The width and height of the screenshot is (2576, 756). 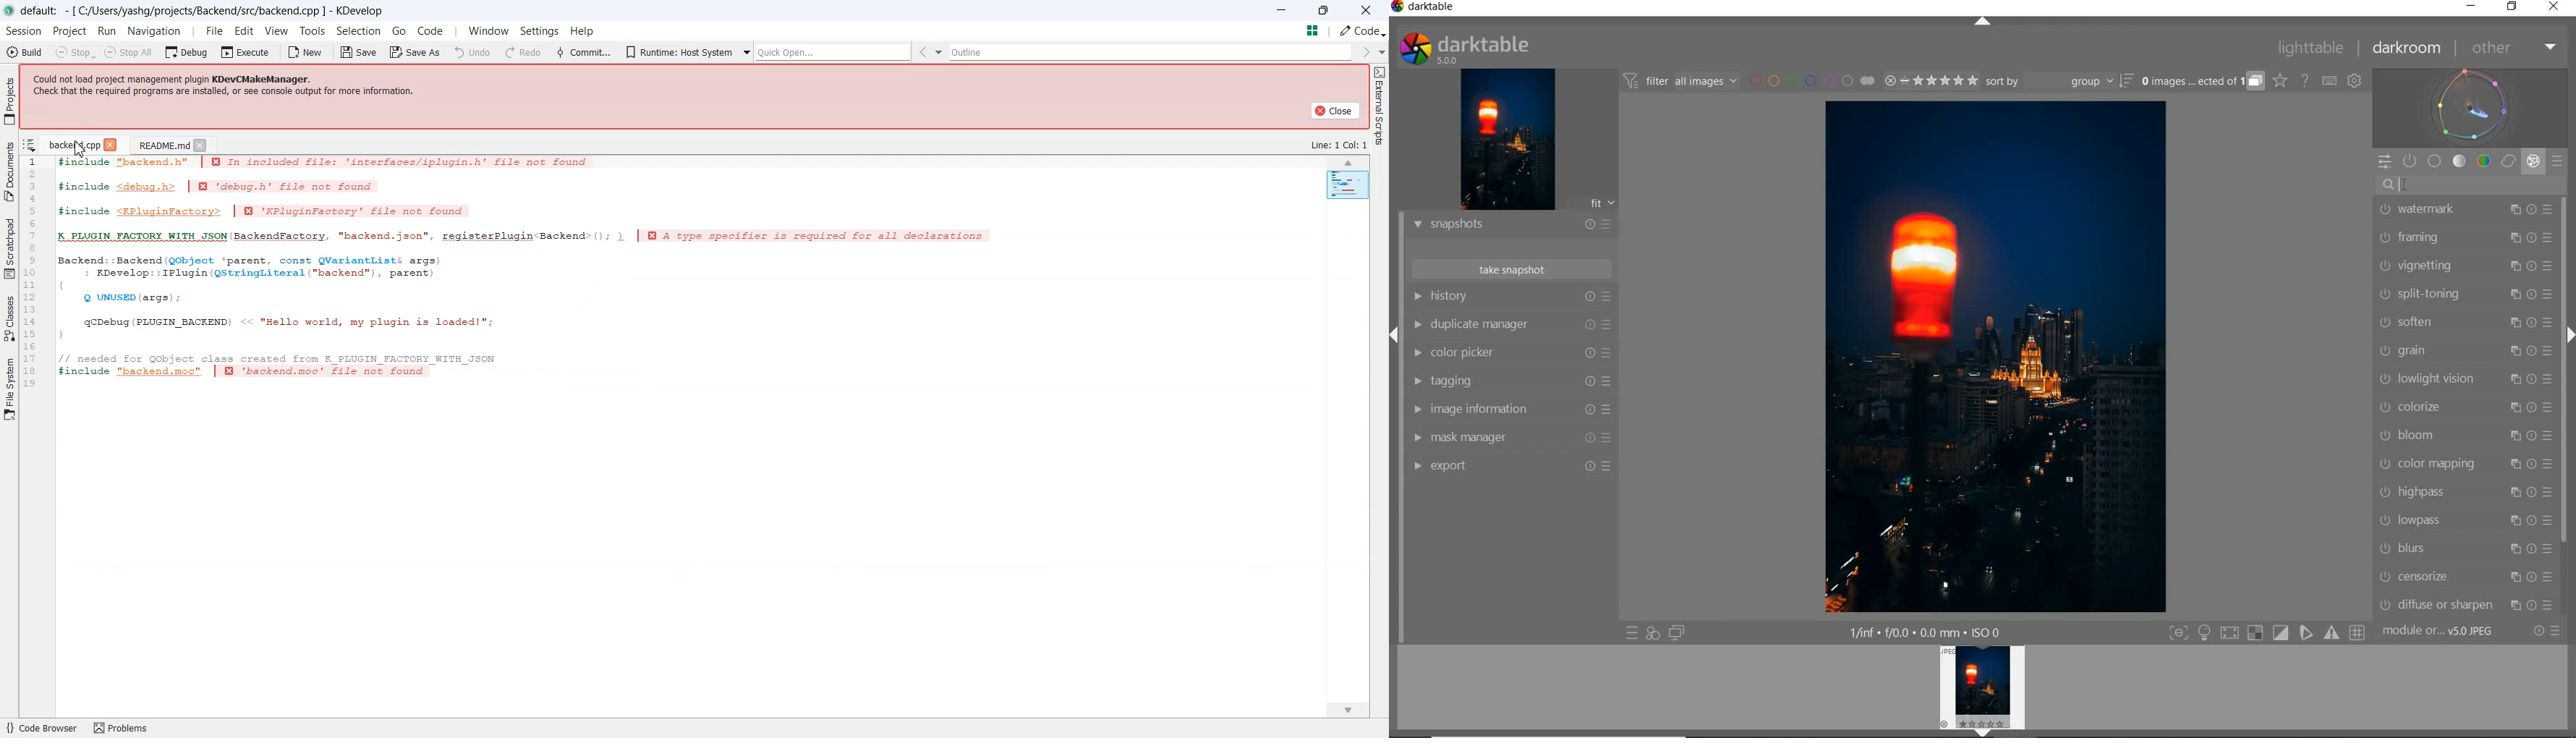 What do you see at coordinates (368, 51) in the screenshot?
I see `Commit` at bounding box center [368, 51].